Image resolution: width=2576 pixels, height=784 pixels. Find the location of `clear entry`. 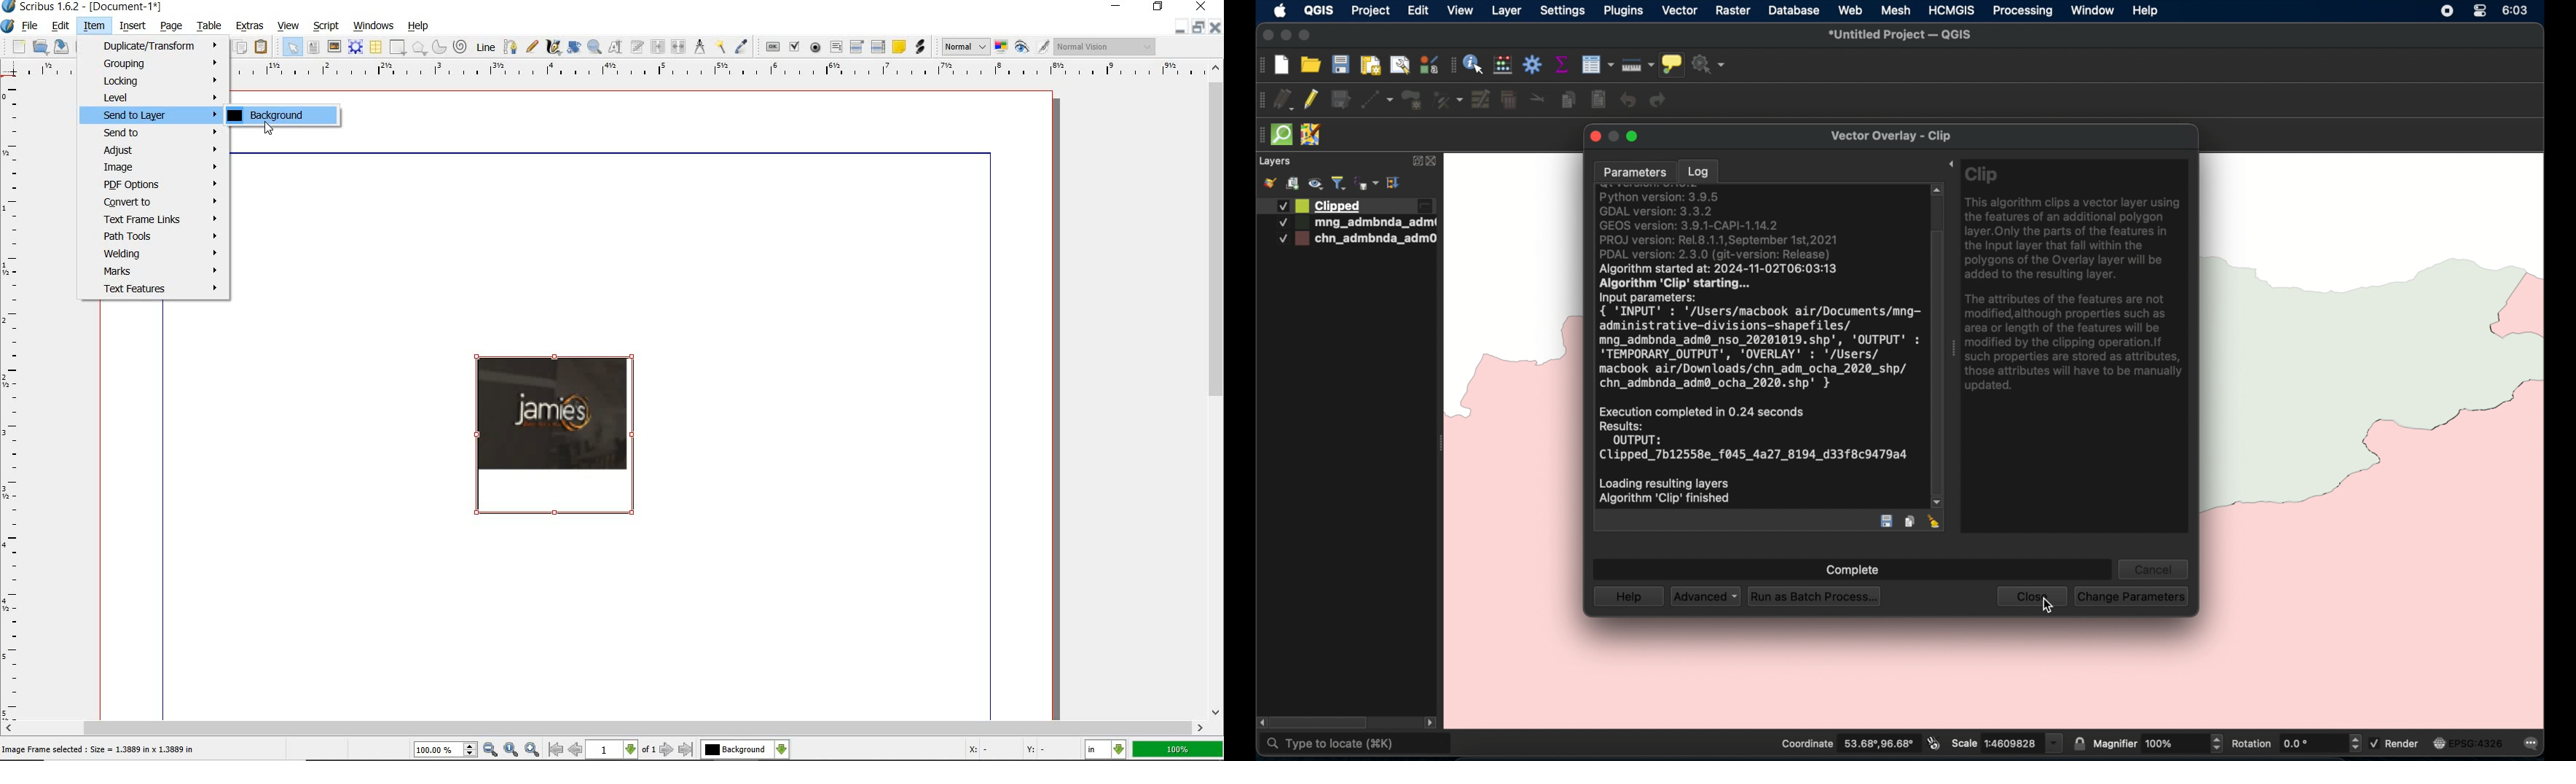

clear entry is located at coordinates (1935, 521).